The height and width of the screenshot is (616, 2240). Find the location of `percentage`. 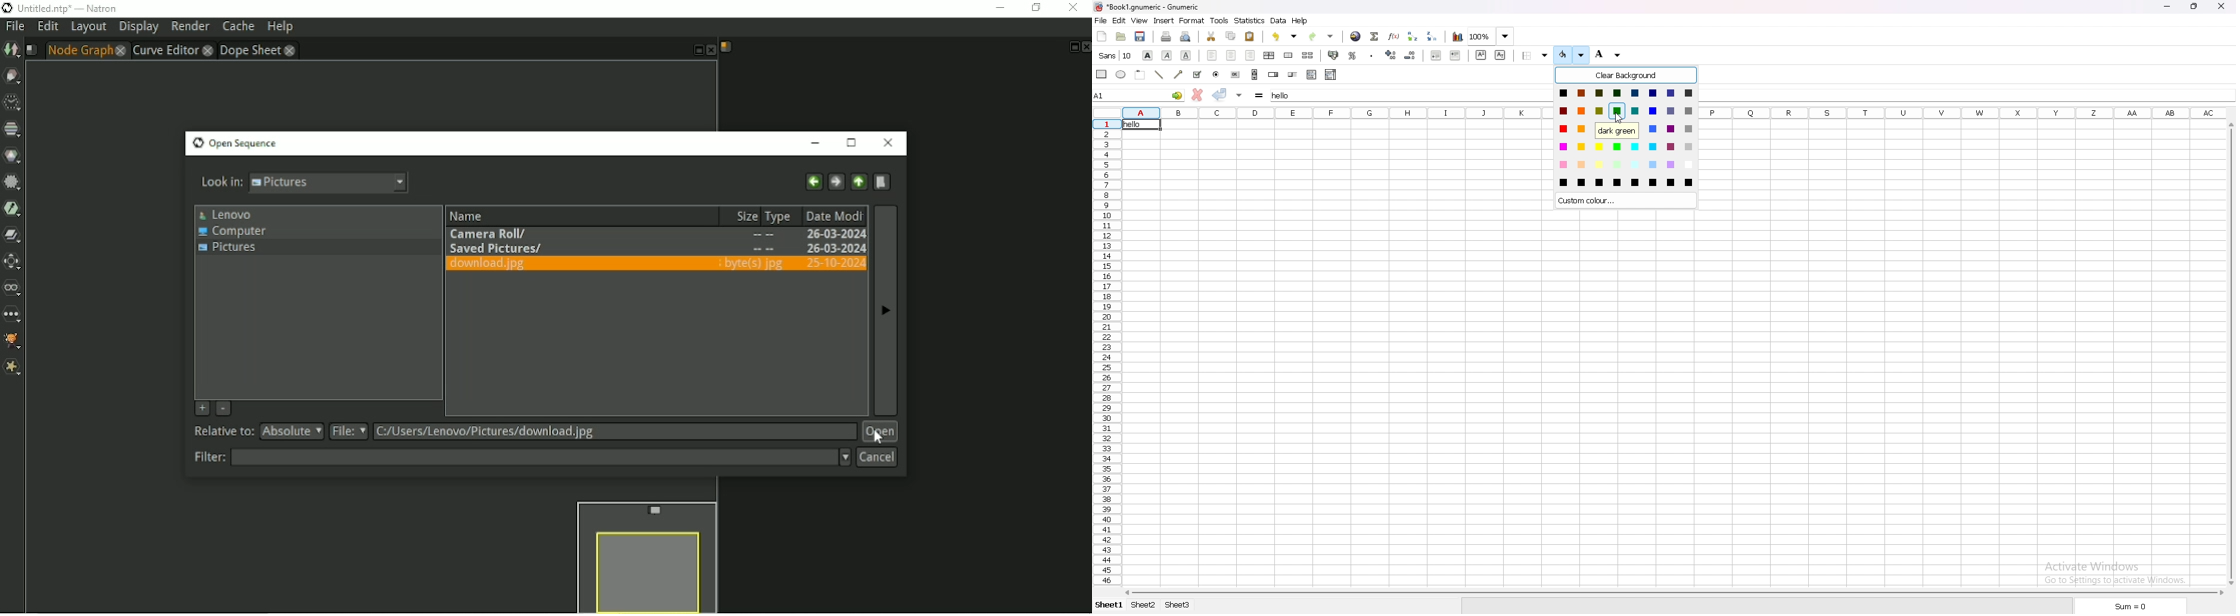

percentage is located at coordinates (1353, 55).